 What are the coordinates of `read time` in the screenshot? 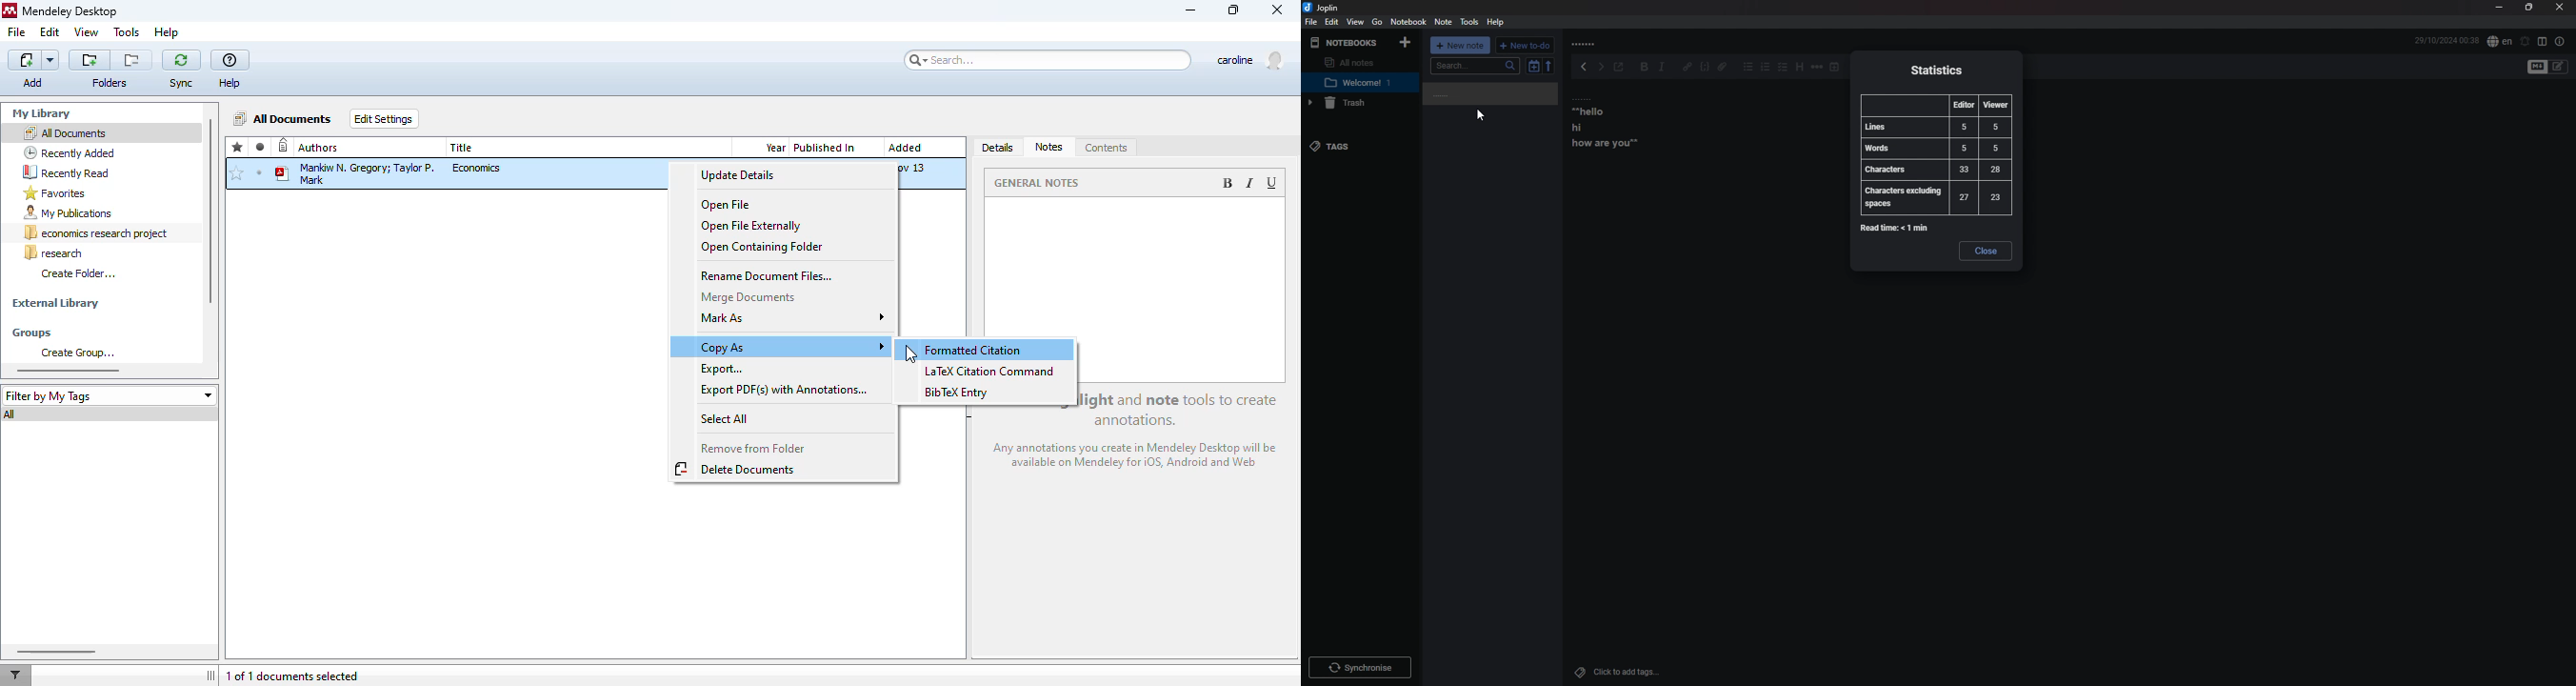 It's located at (1895, 229).